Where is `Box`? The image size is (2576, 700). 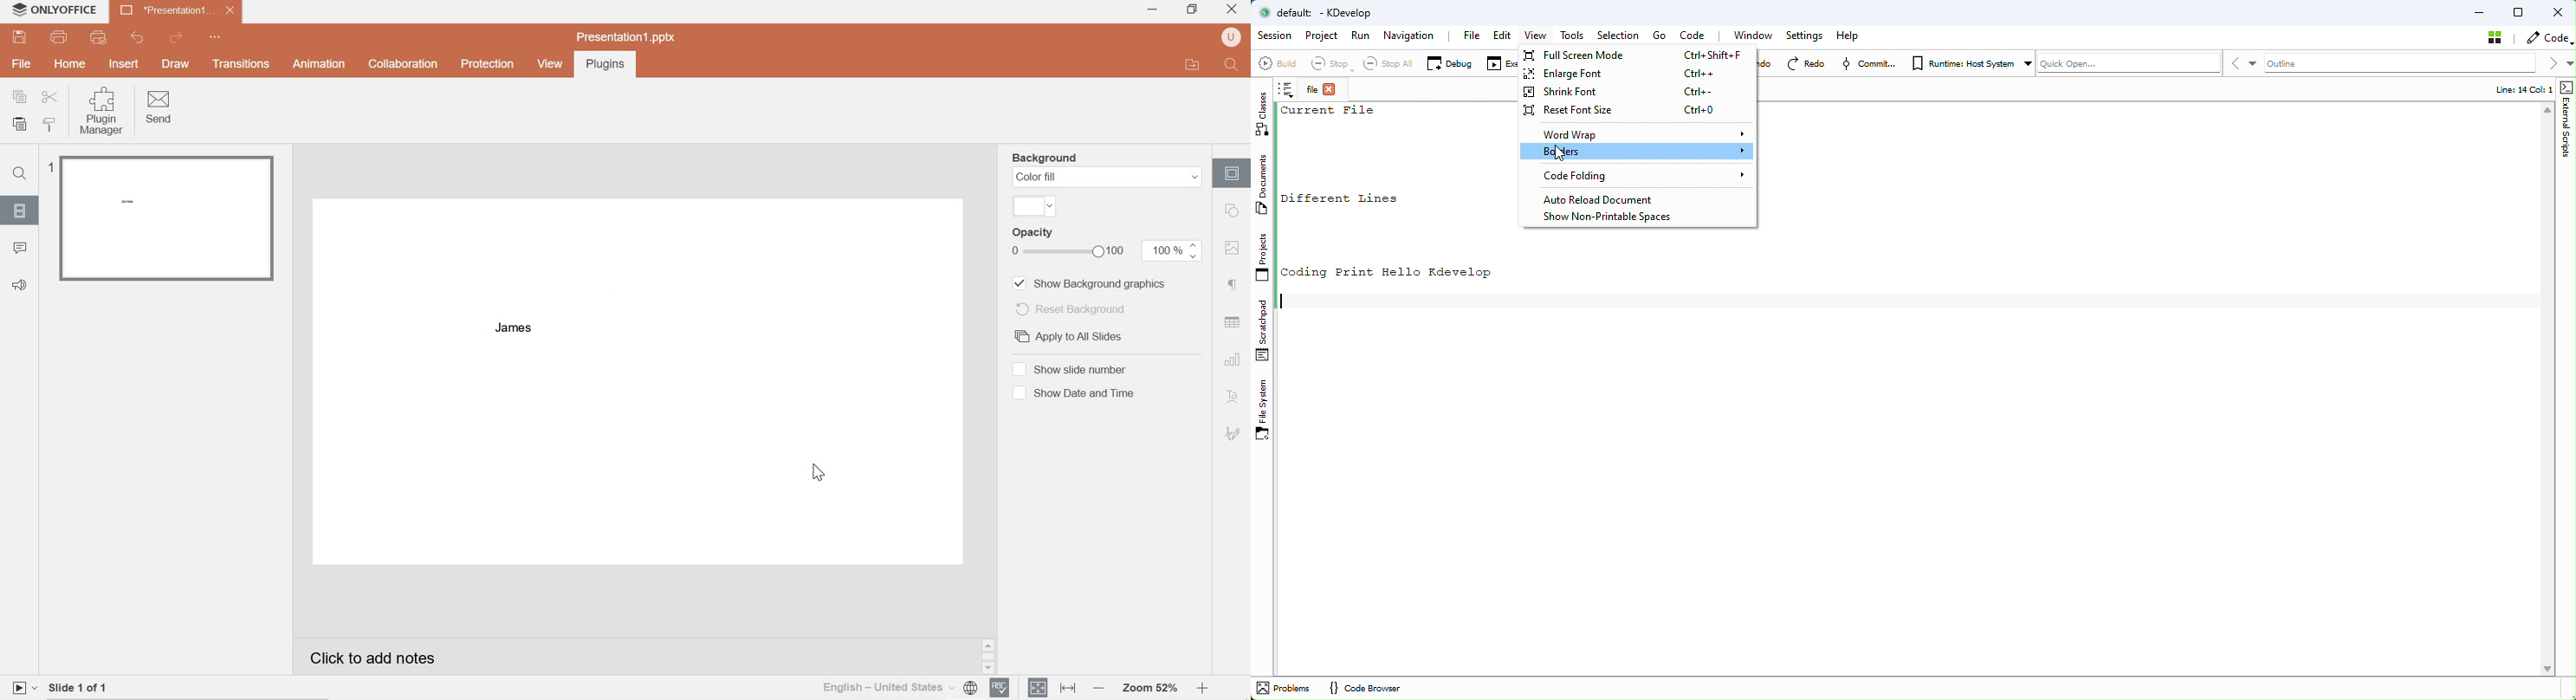 Box is located at coordinates (2521, 12).